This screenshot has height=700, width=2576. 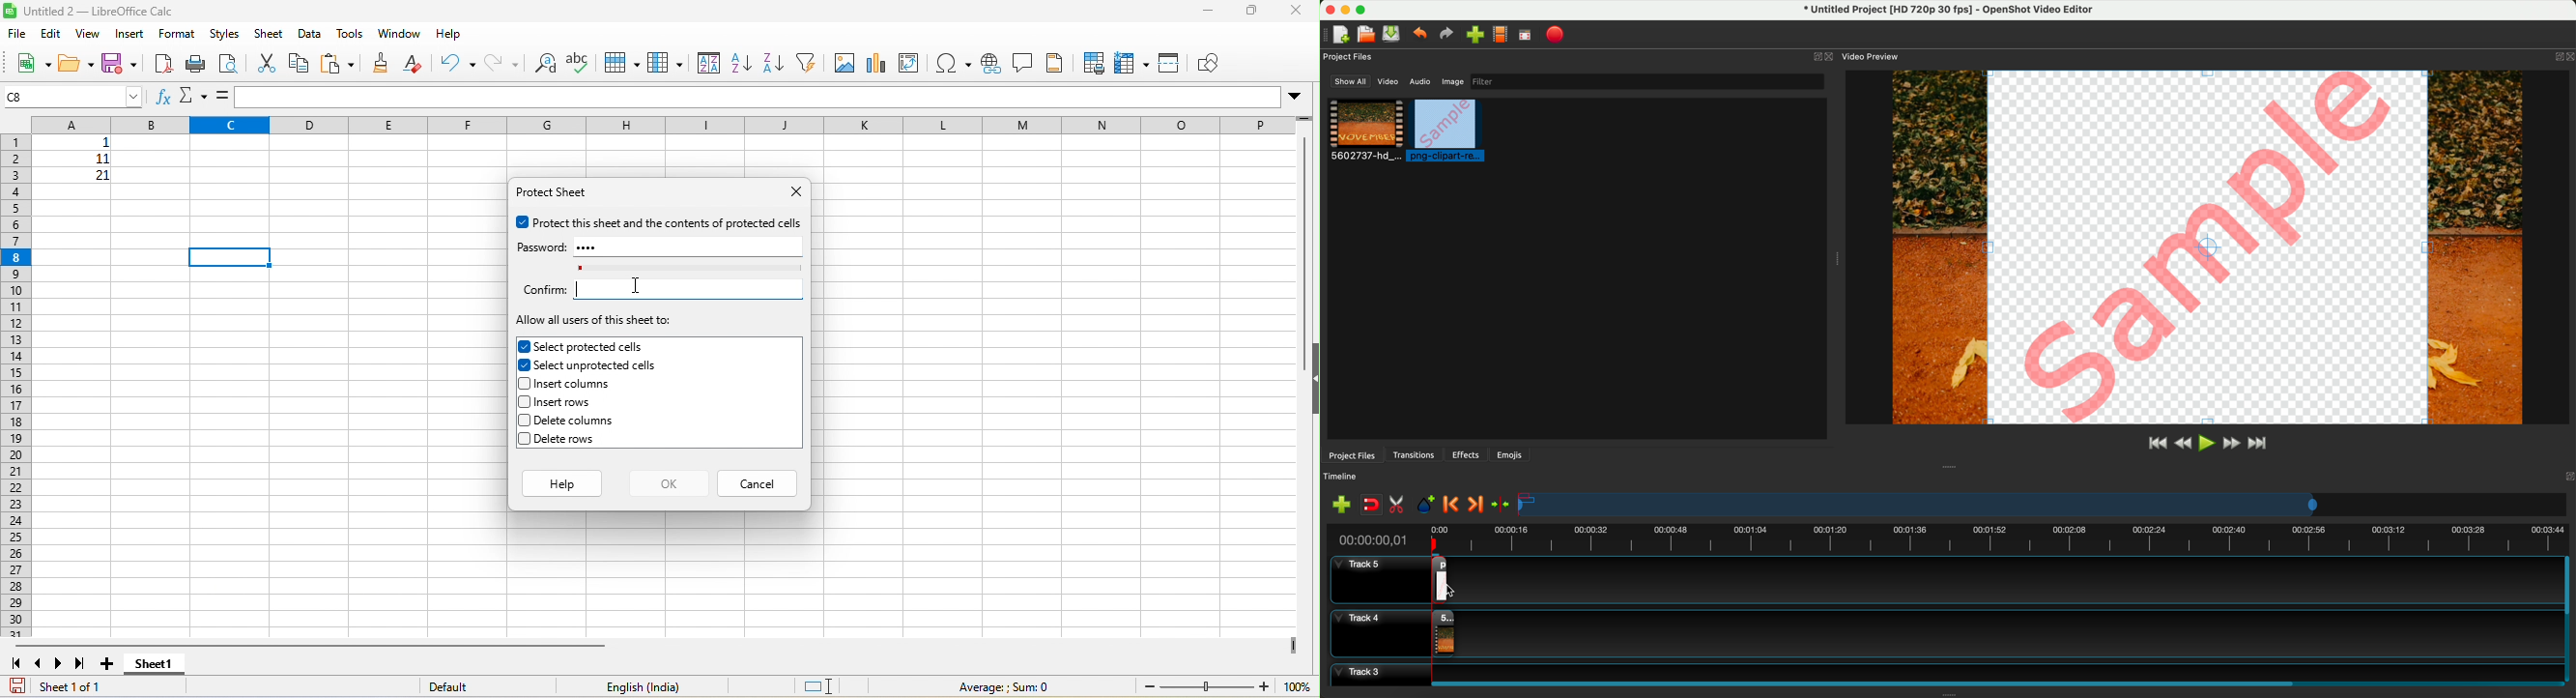 What do you see at coordinates (653, 124) in the screenshot?
I see `column headings` at bounding box center [653, 124].